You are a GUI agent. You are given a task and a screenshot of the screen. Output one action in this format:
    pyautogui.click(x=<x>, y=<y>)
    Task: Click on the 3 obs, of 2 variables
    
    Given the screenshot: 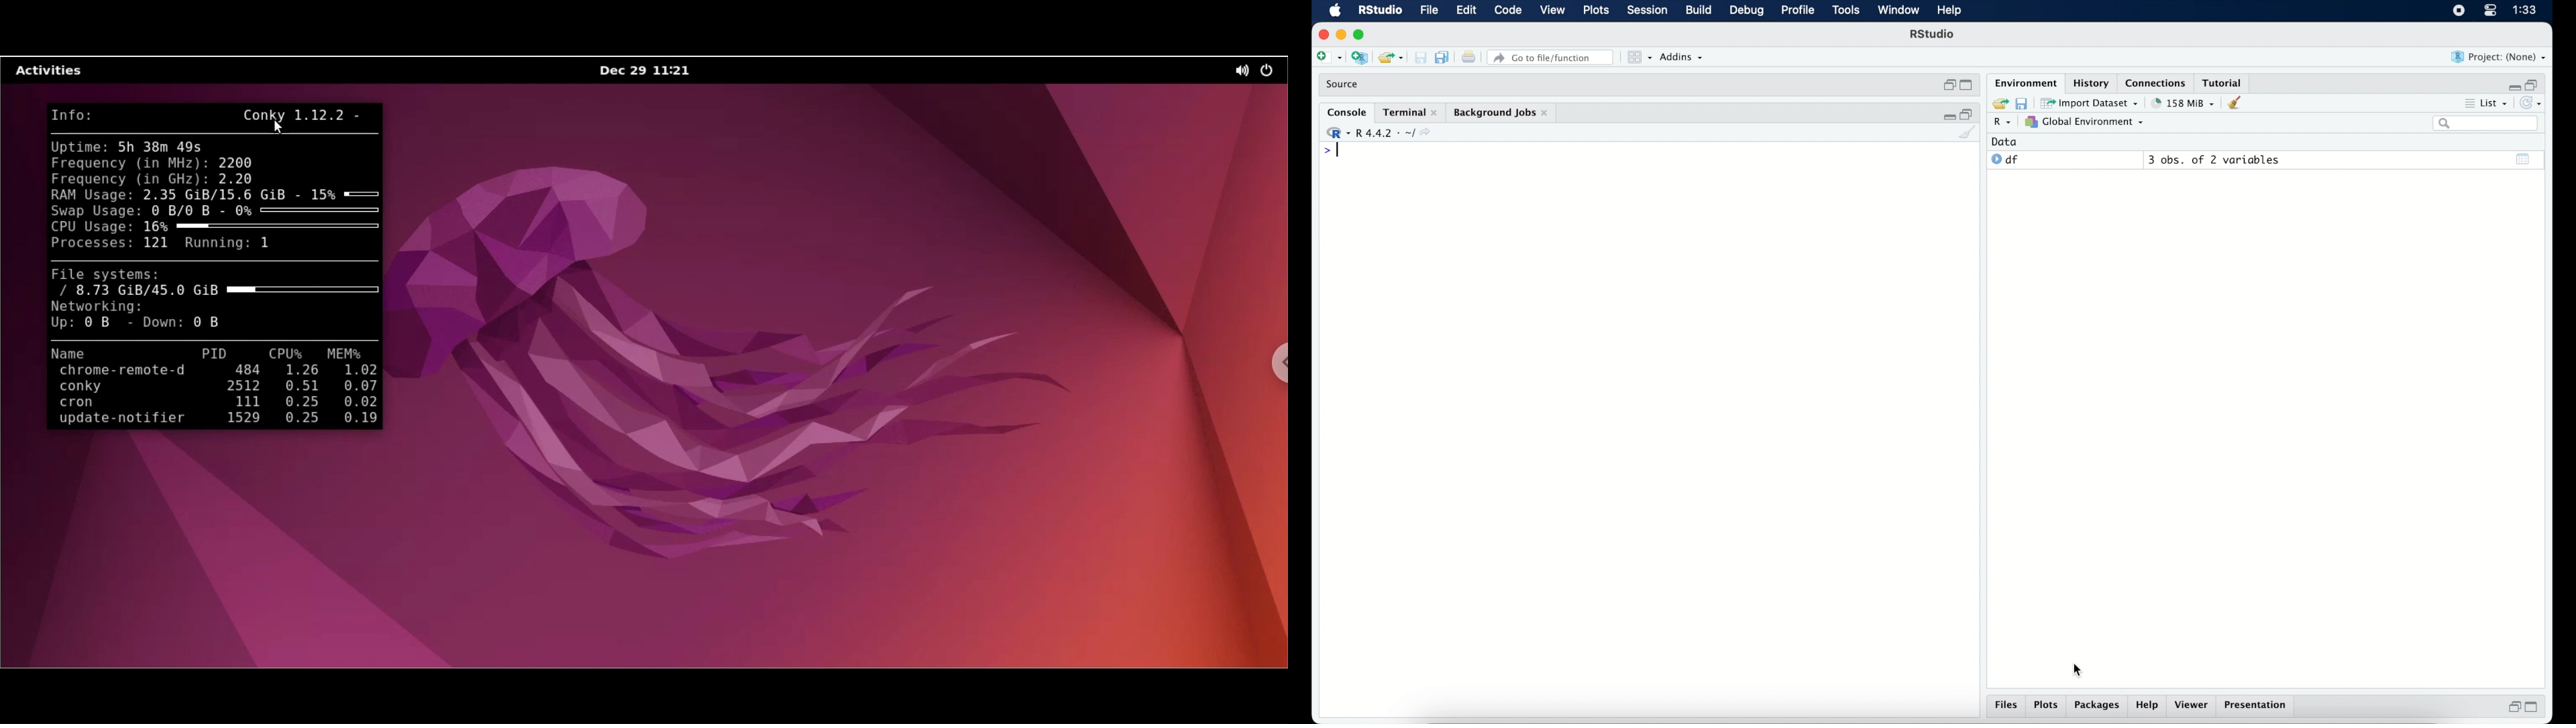 What is the action you would take?
    pyautogui.click(x=2214, y=160)
    